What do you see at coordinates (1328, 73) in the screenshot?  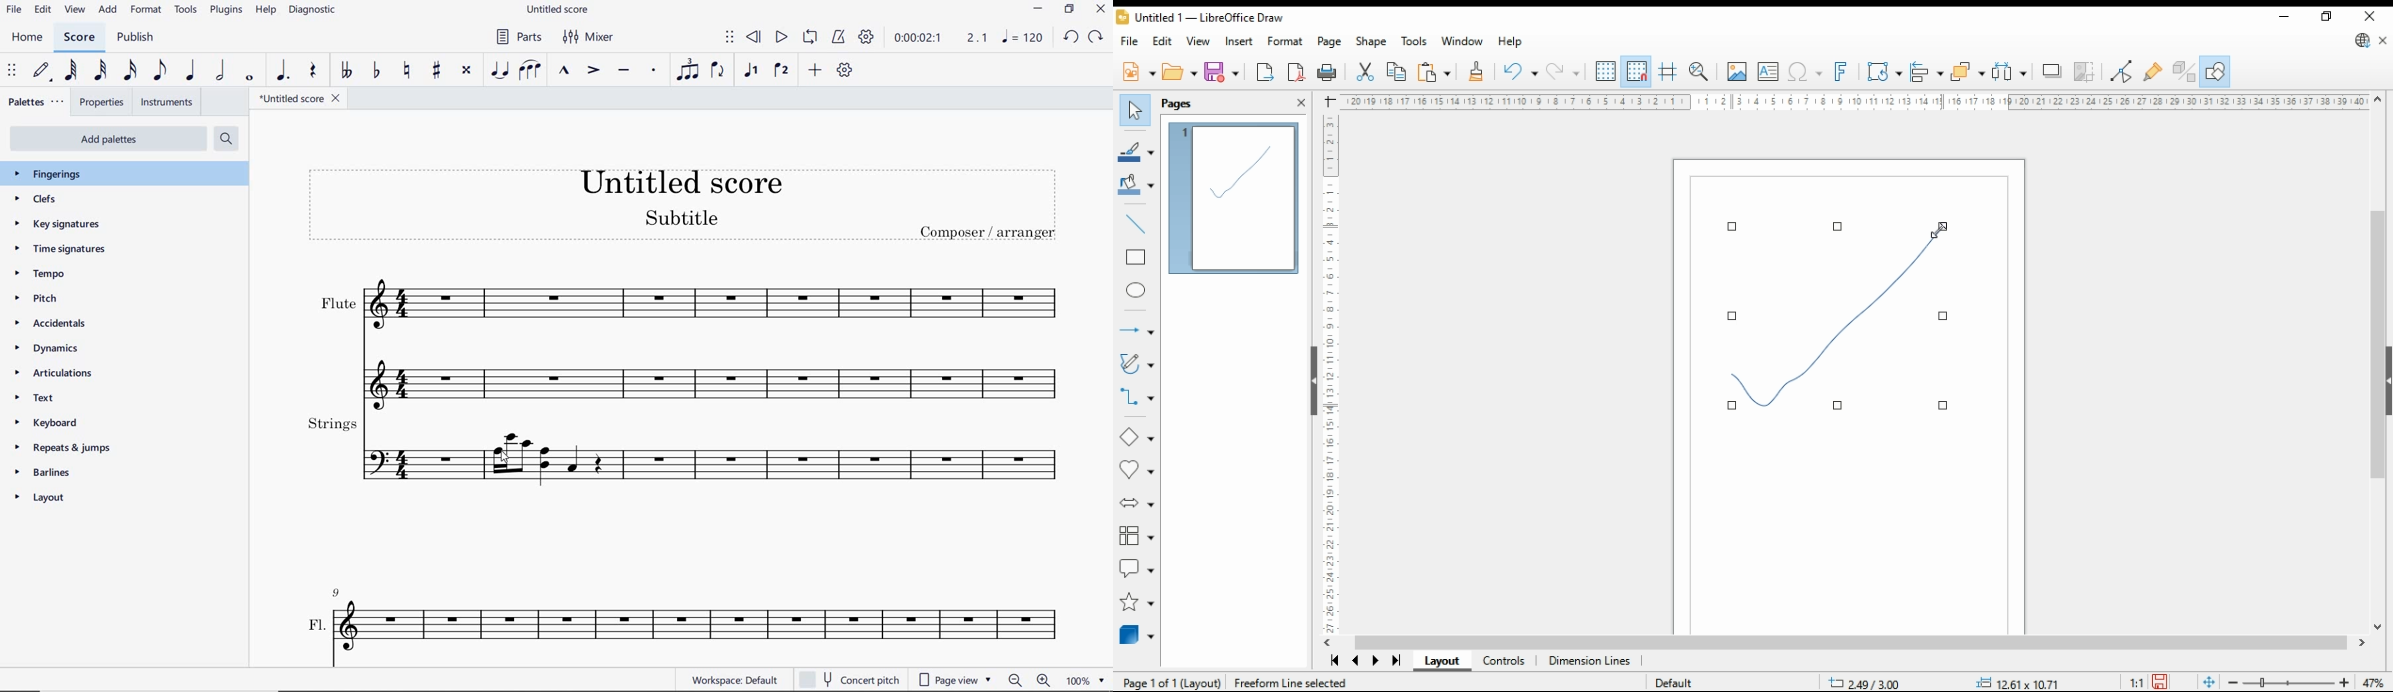 I see `print` at bounding box center [1328, 73].